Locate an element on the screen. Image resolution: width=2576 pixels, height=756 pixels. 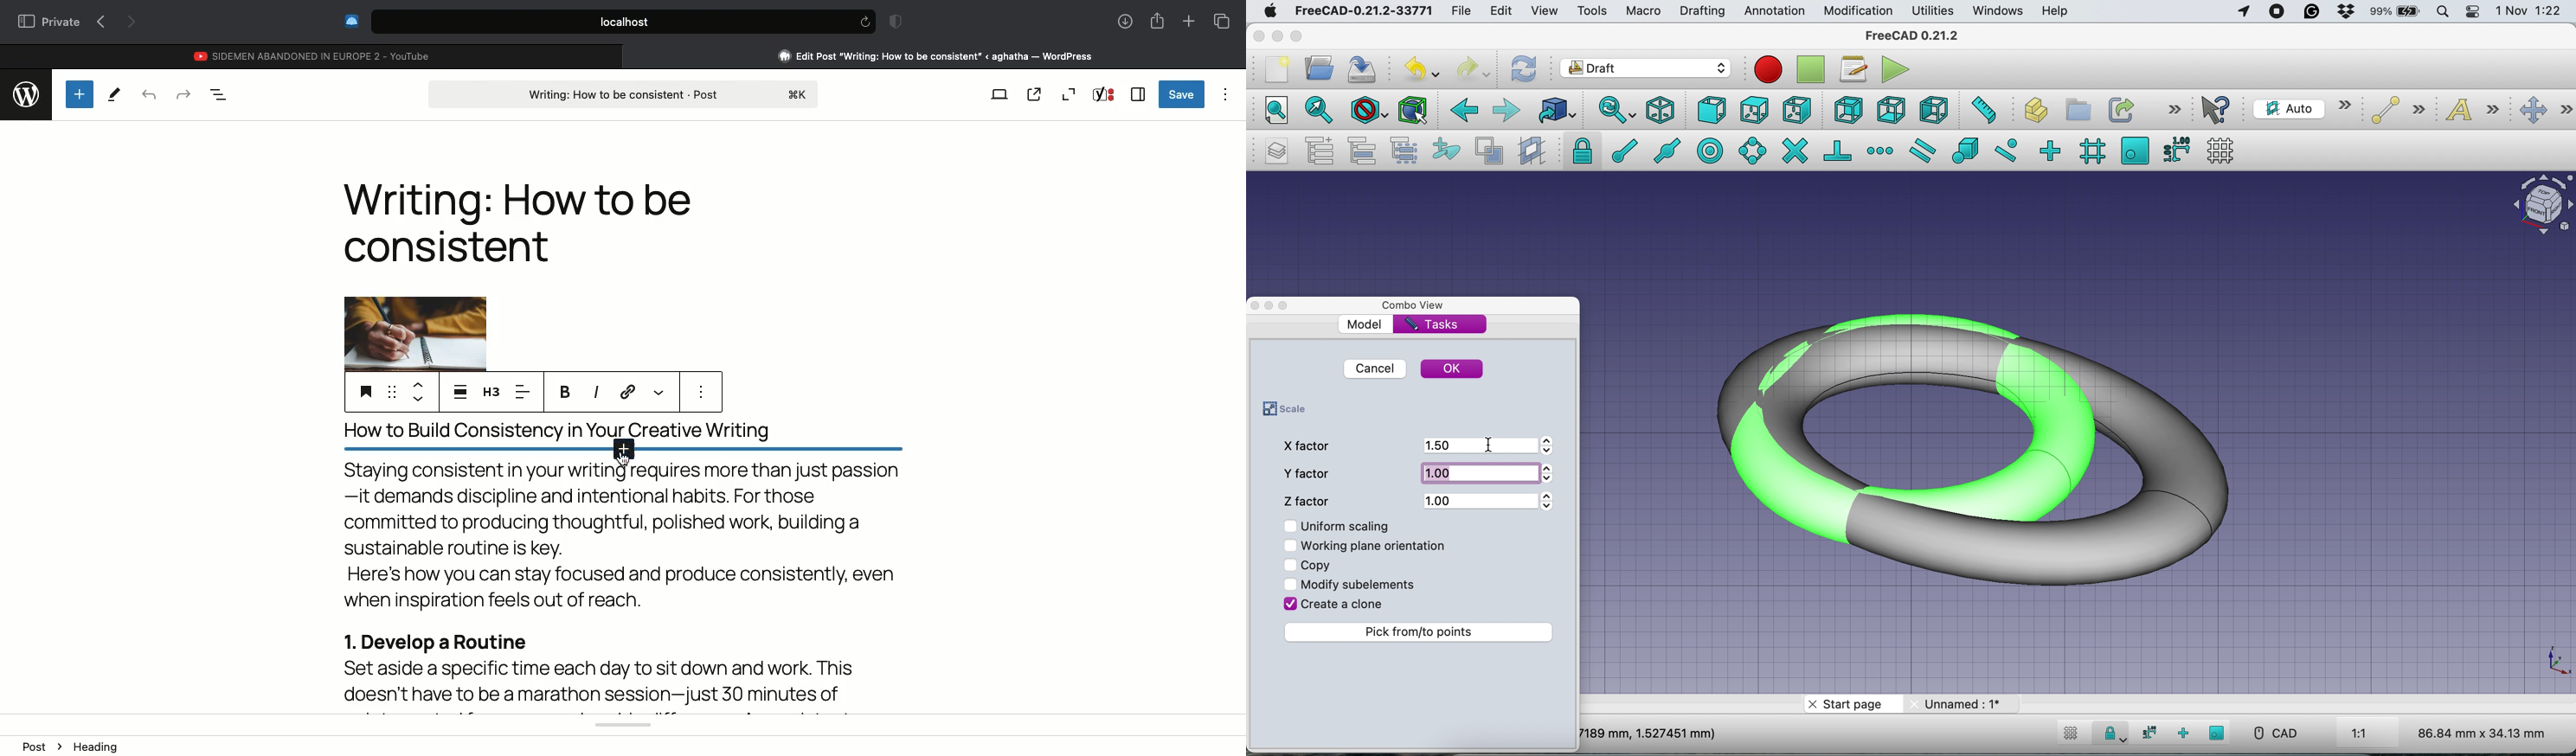
view is located at coordinates (1544, 12).